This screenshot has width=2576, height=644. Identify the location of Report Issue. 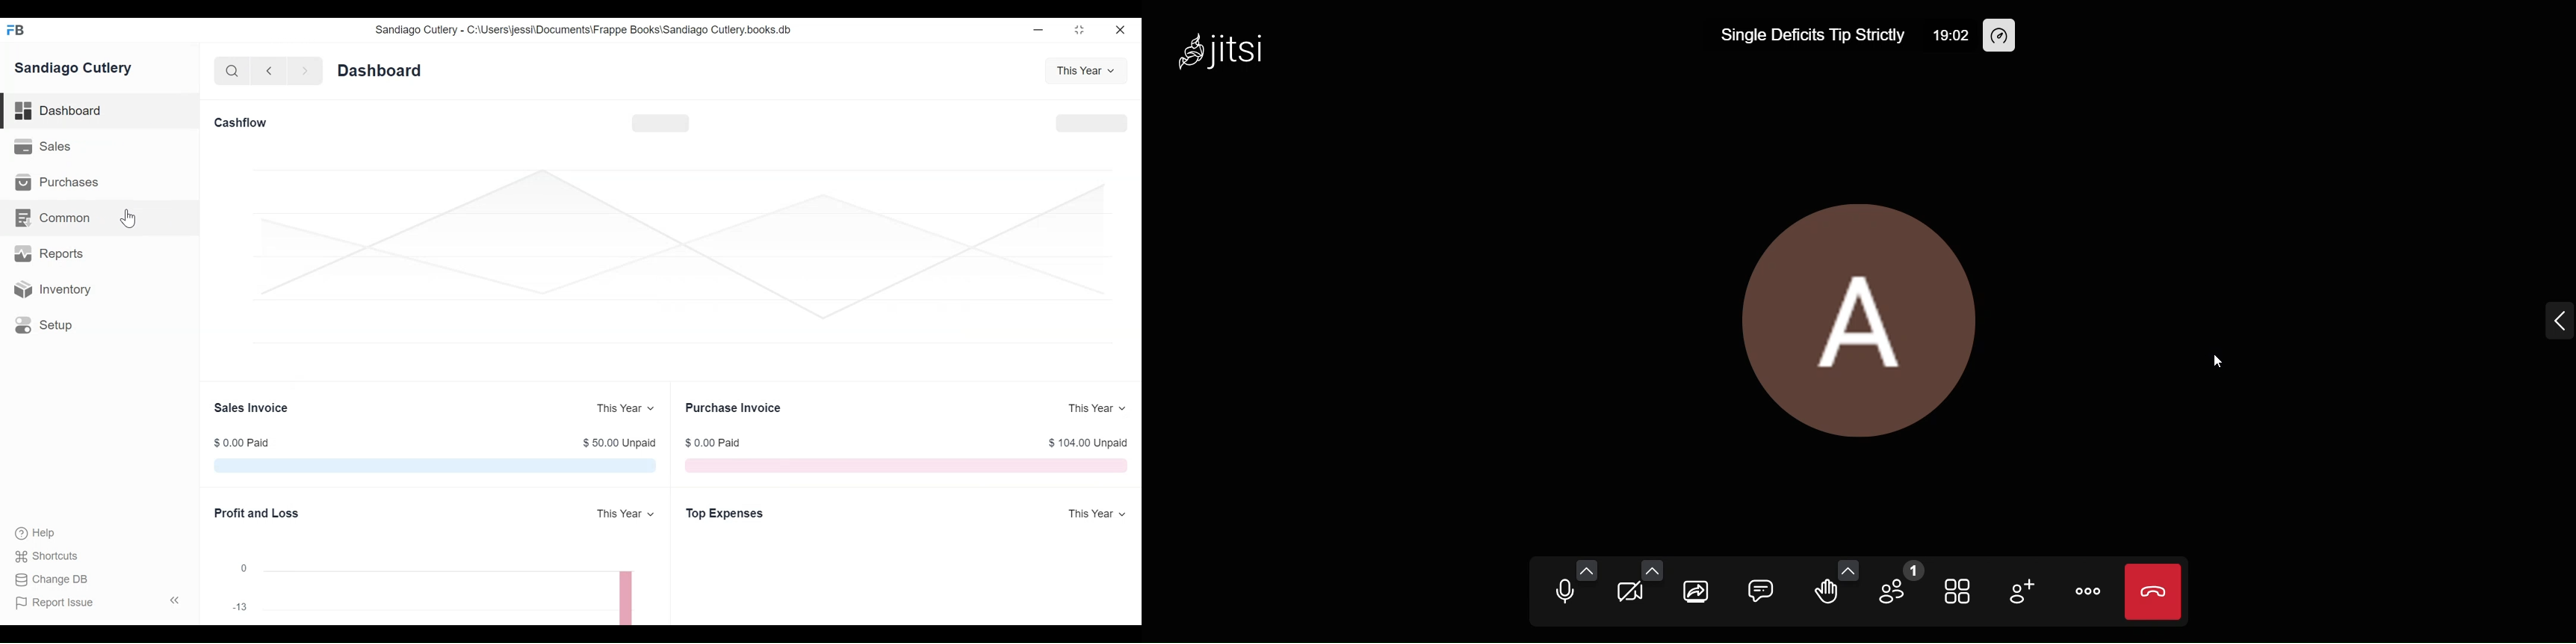
(100, 602).